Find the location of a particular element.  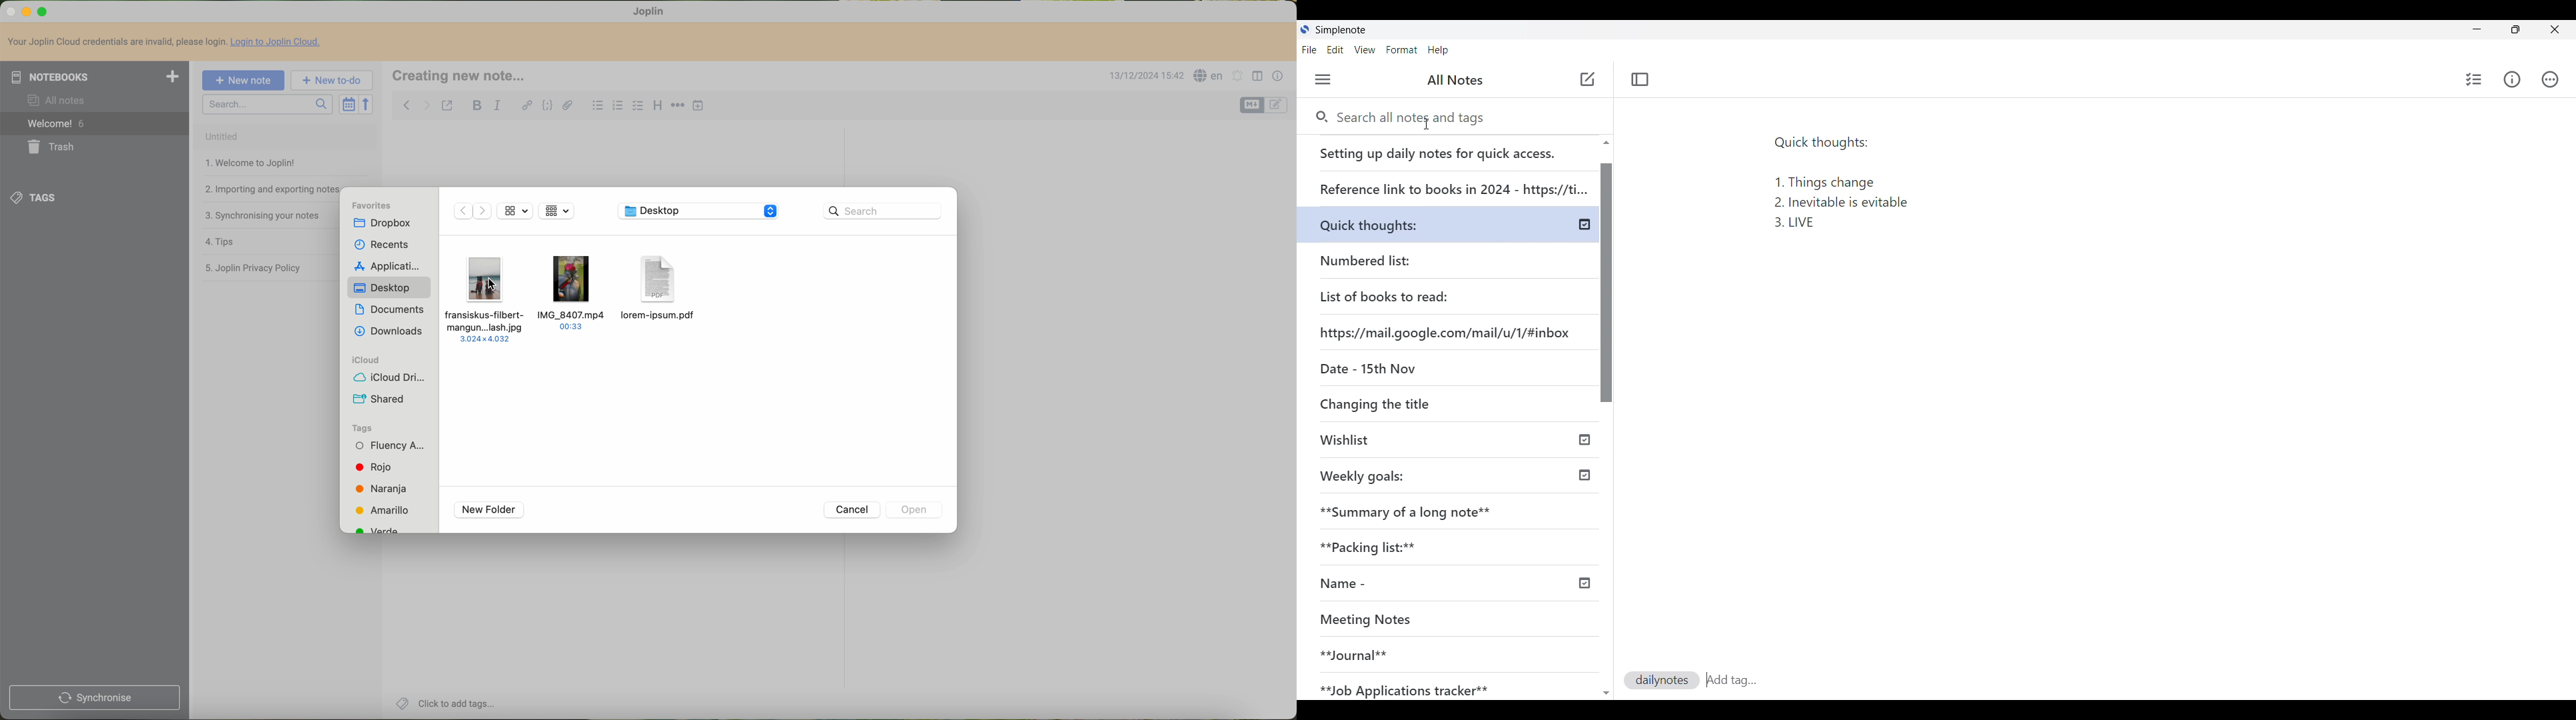

trash is located at coordinates (49, 148).